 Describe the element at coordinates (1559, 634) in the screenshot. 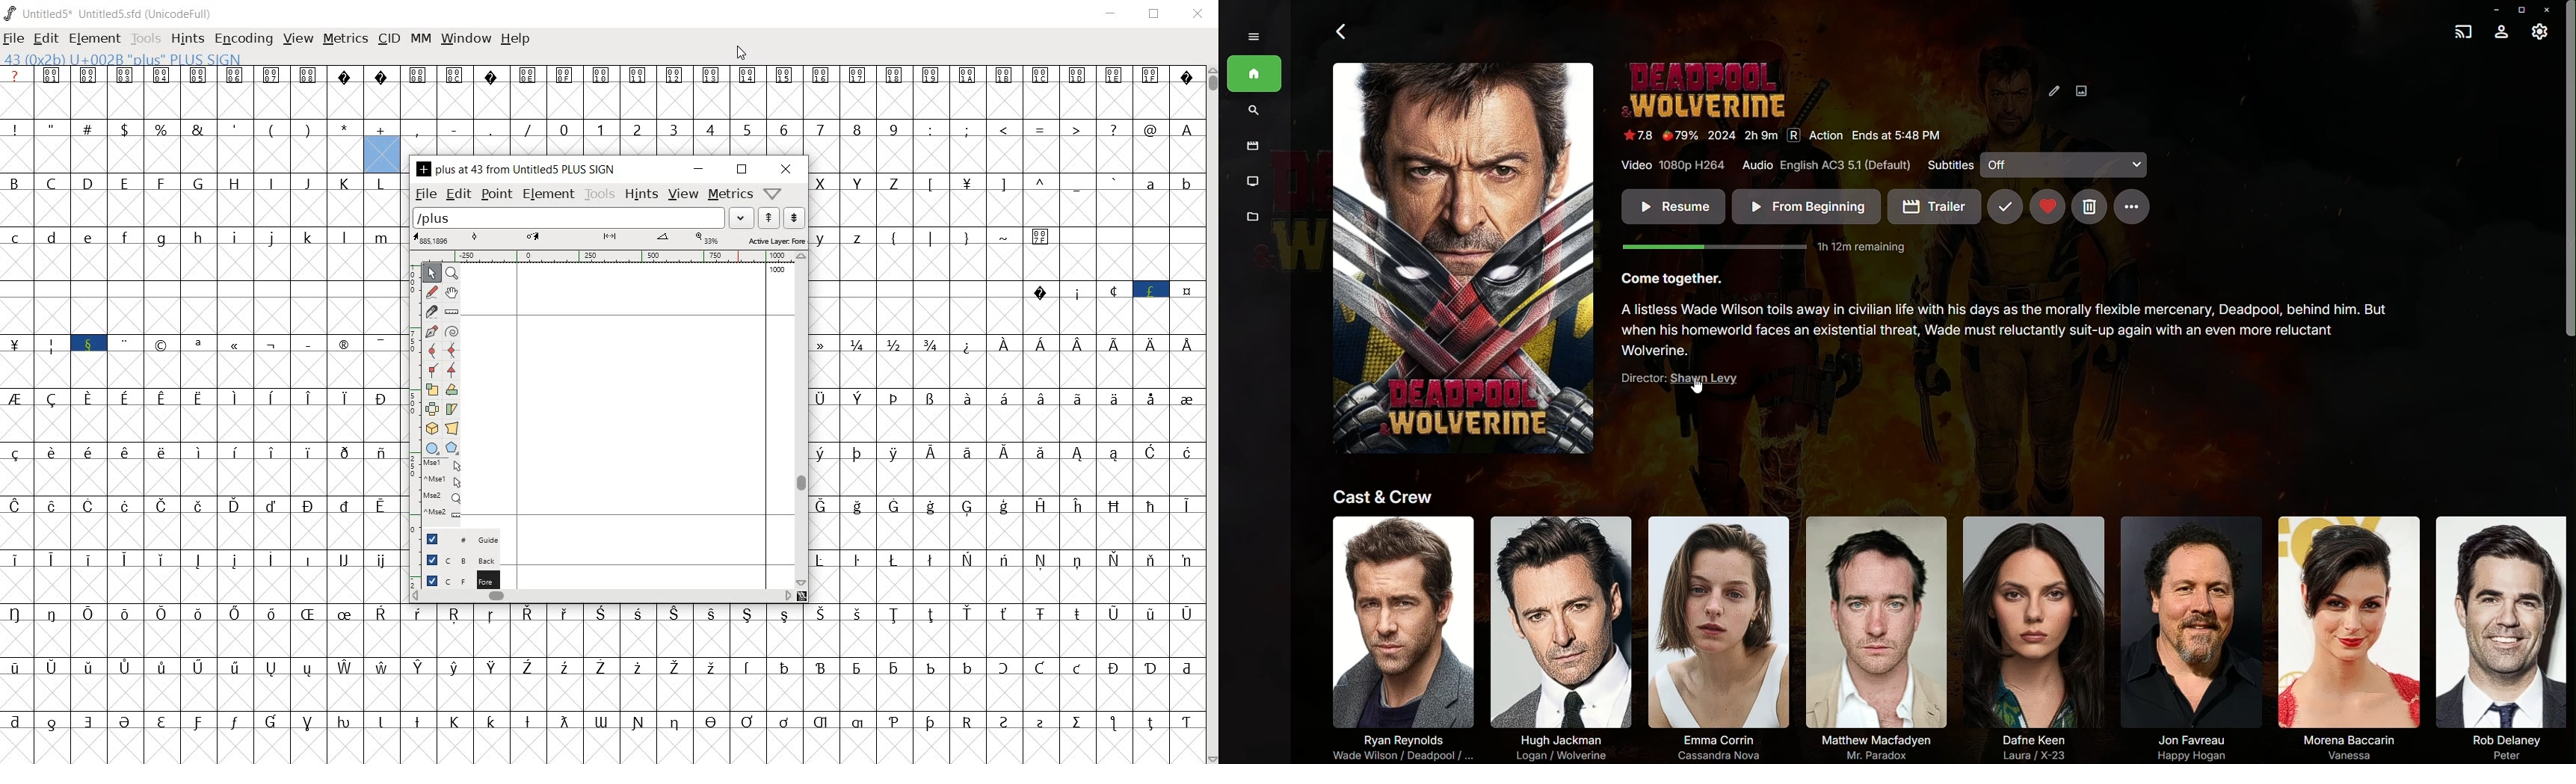

I see `Hugh Jackman` at that location.